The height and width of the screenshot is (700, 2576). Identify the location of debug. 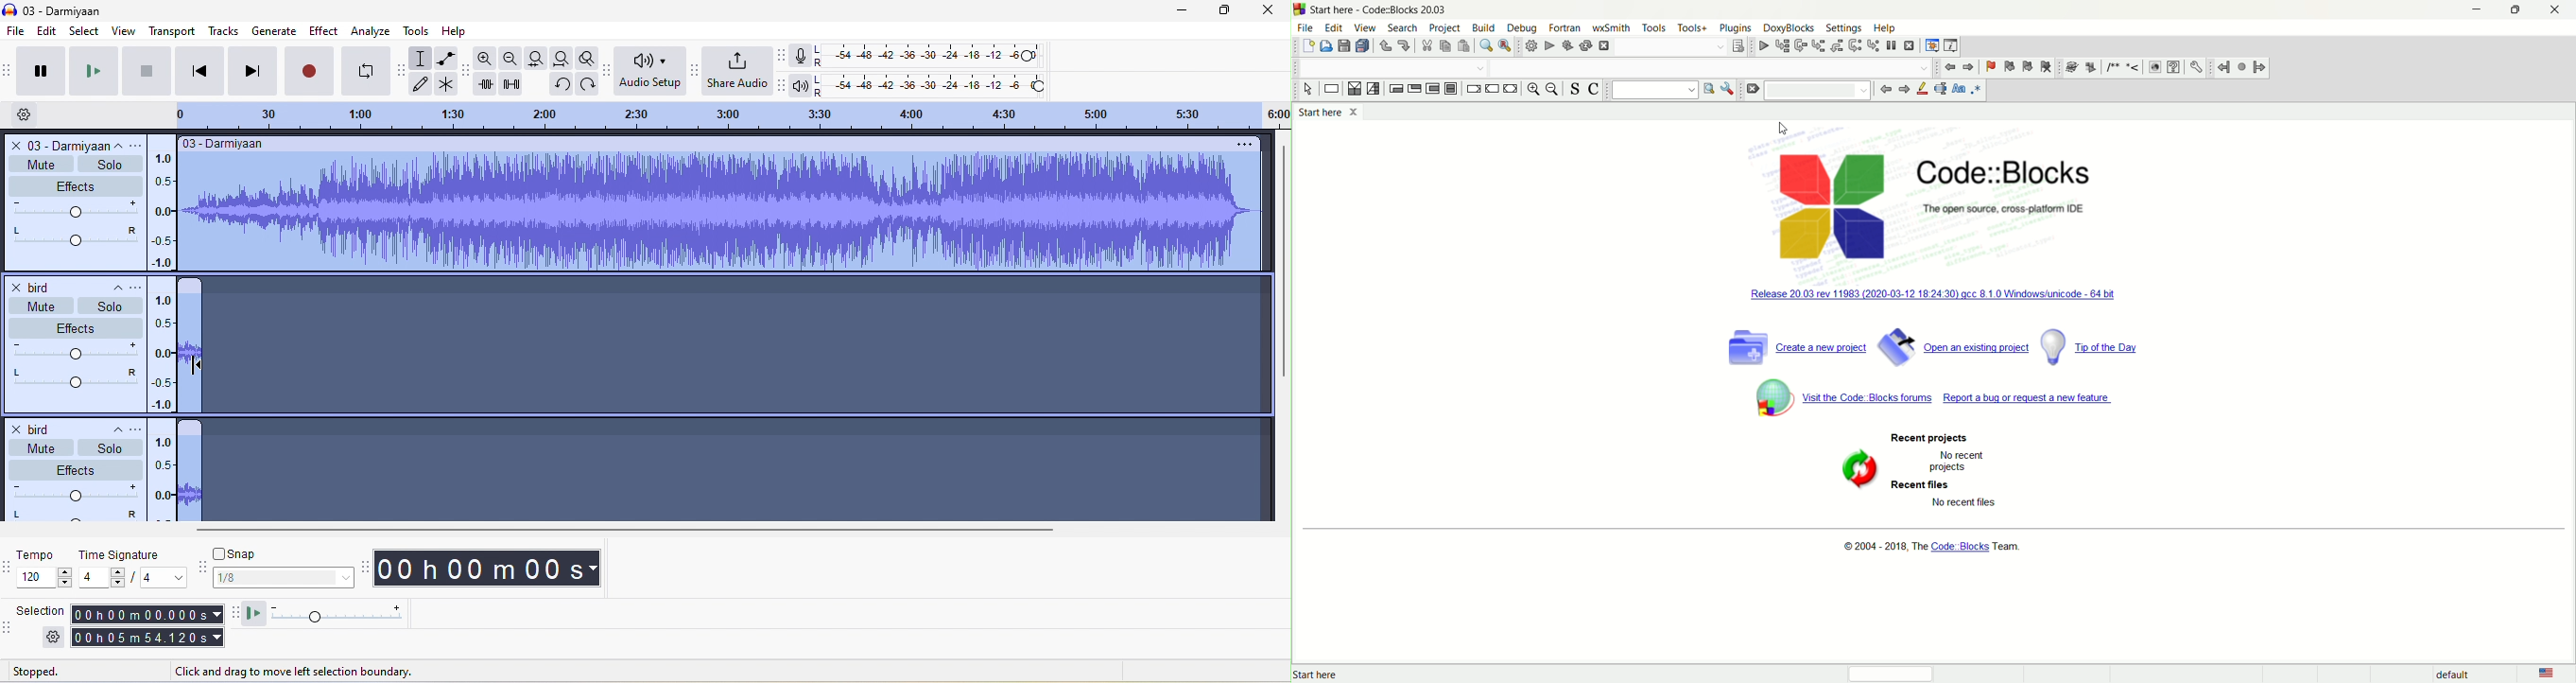
(1523, 27).